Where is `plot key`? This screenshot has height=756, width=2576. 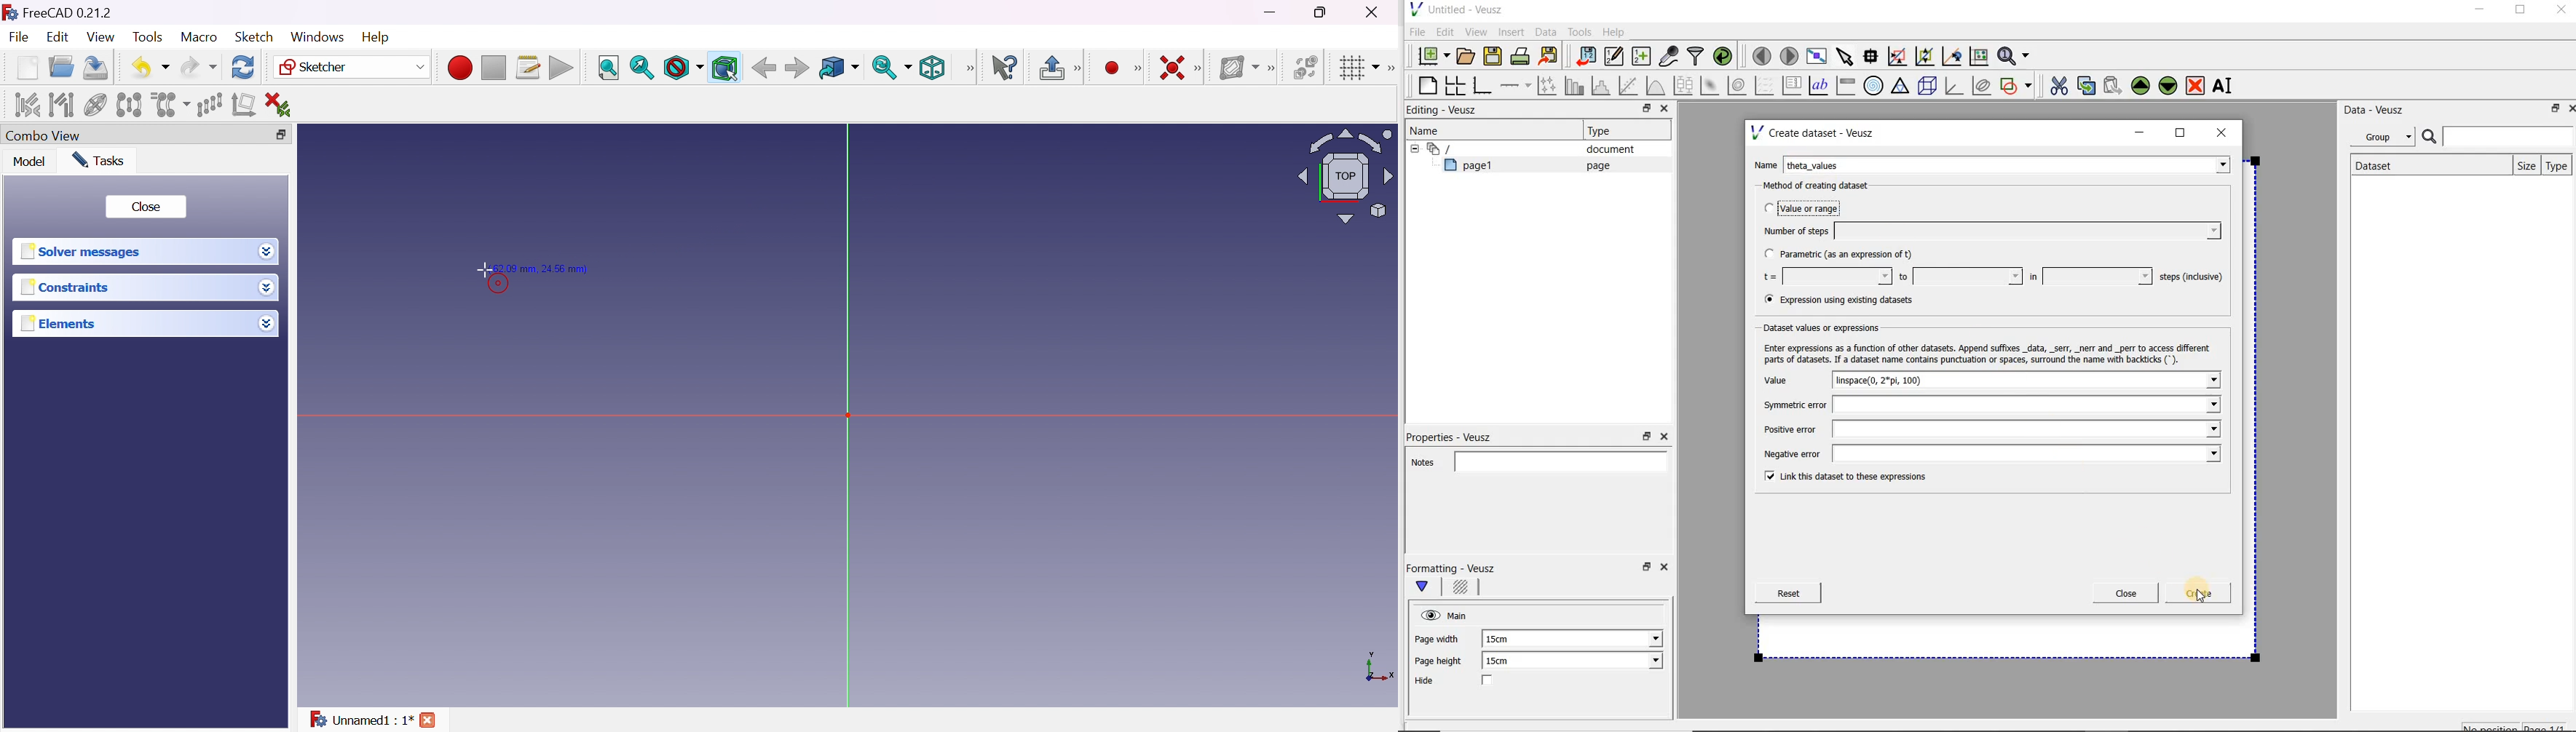
plot key is located at coordinates (1793, 86).